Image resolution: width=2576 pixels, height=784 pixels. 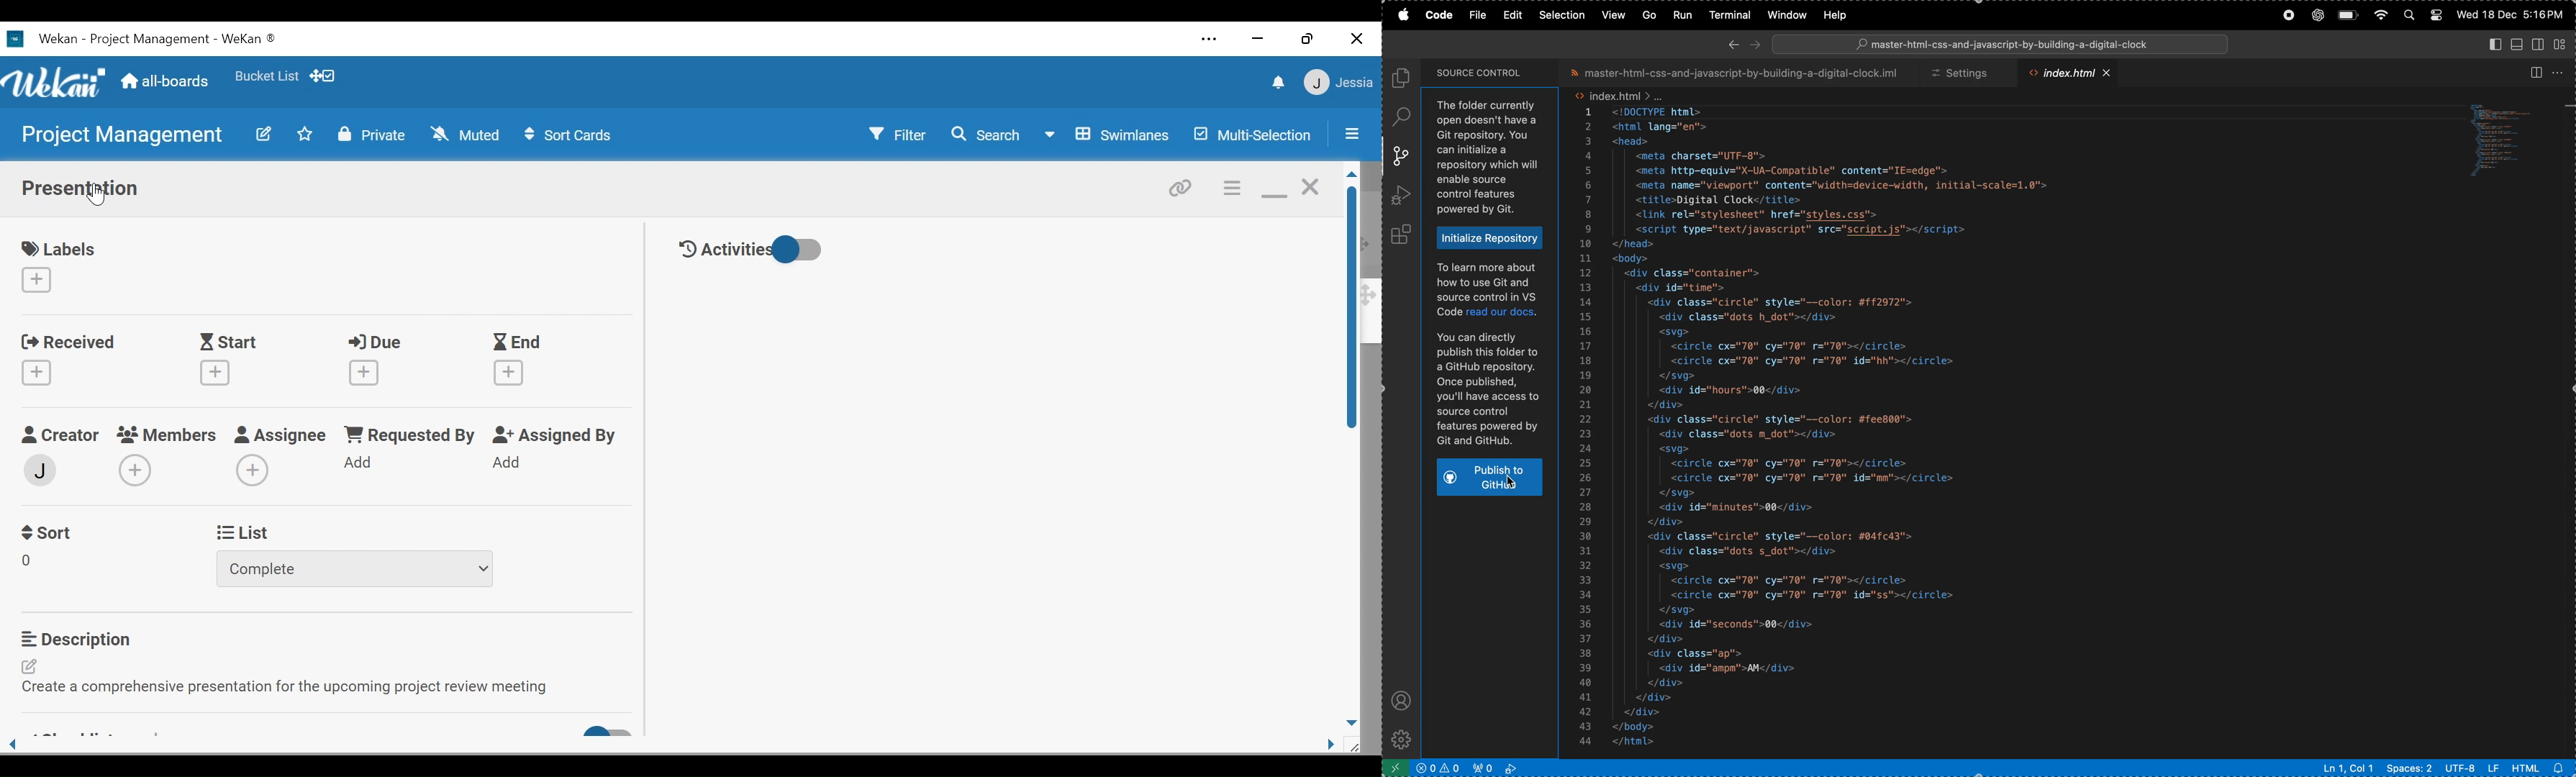 What do you see at coordinates (48, 531) in the screenshot?
I see `Sort` at bounding box center [48, 531].